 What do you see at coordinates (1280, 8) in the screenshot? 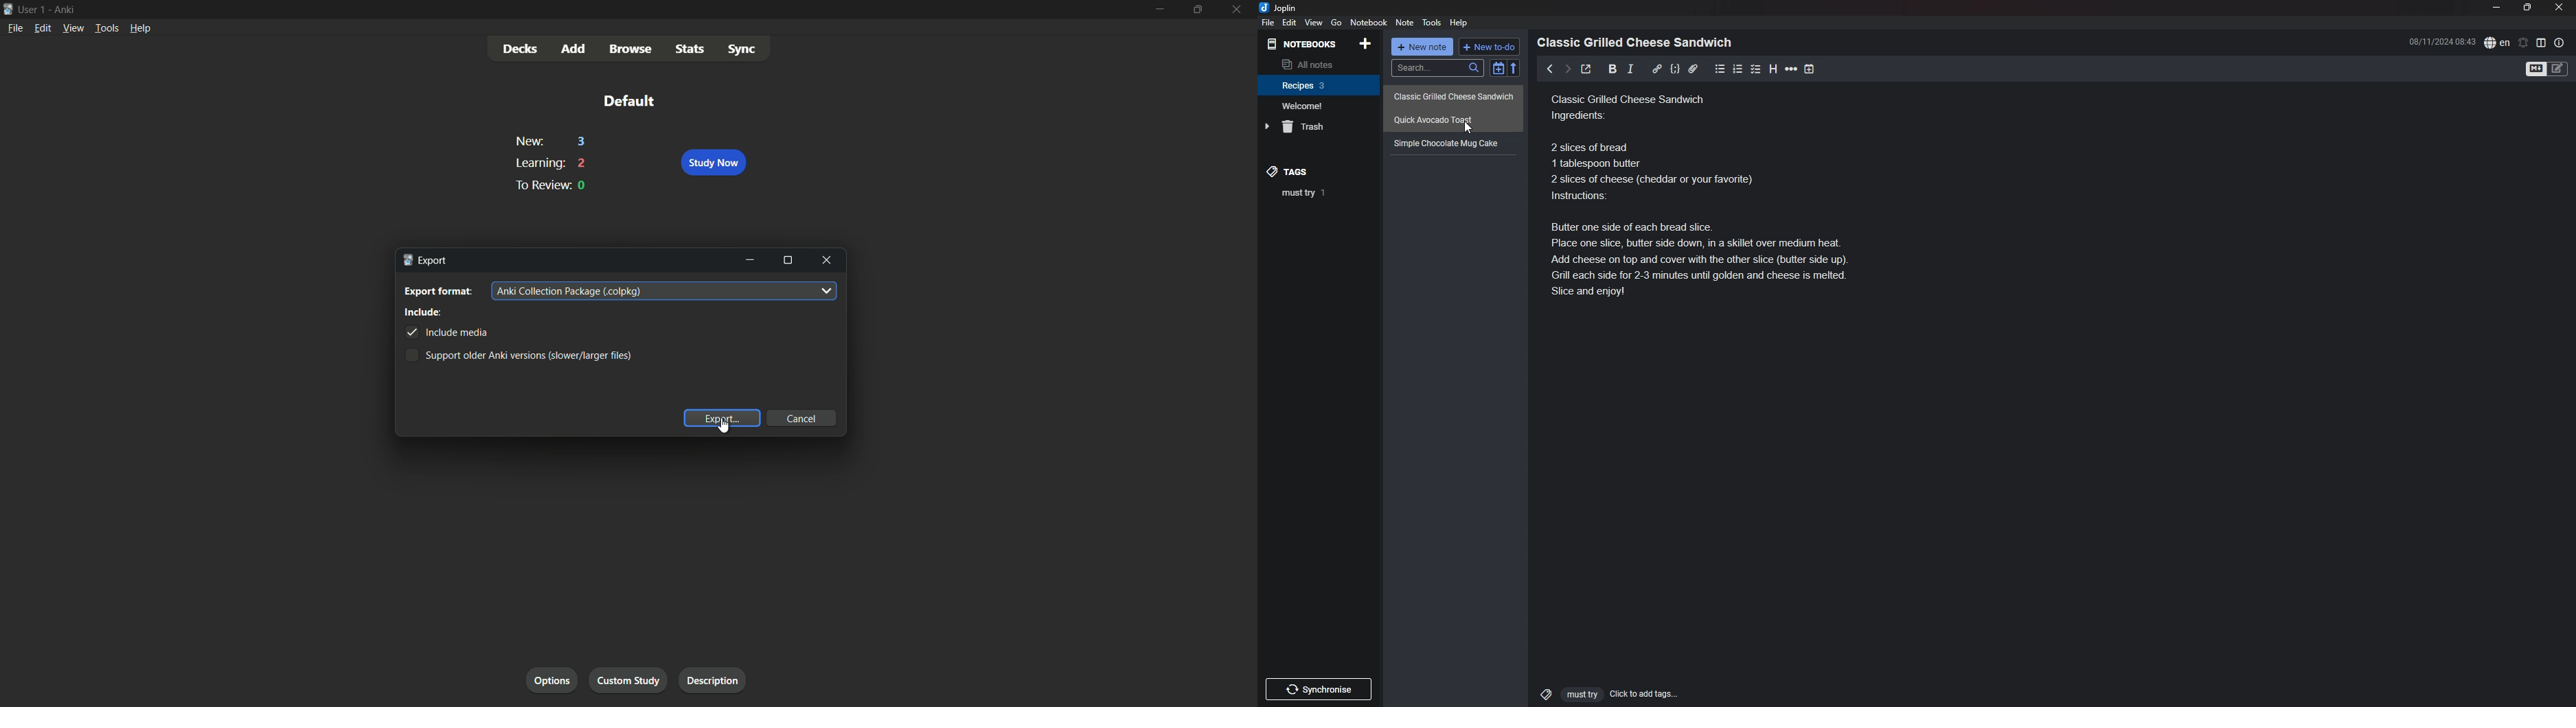
I see `joplin` at bounding box center [1280, 8].